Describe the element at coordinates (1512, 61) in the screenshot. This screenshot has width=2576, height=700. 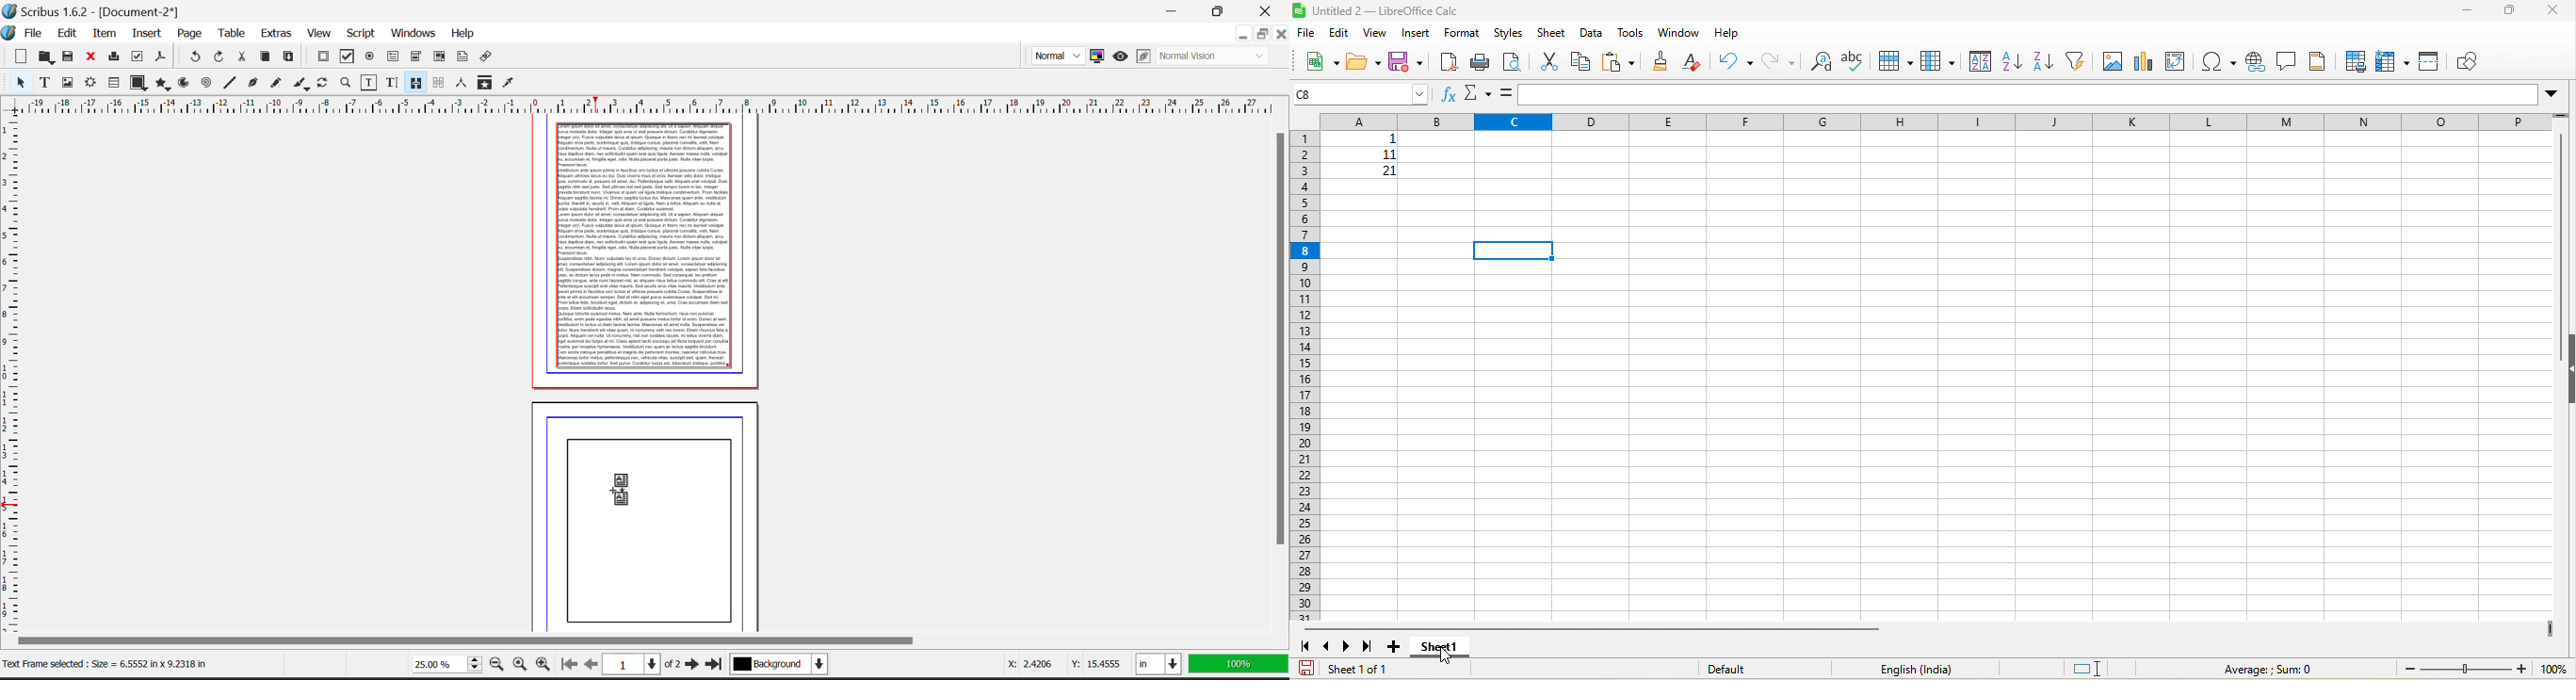
I see `print preview` at that location.